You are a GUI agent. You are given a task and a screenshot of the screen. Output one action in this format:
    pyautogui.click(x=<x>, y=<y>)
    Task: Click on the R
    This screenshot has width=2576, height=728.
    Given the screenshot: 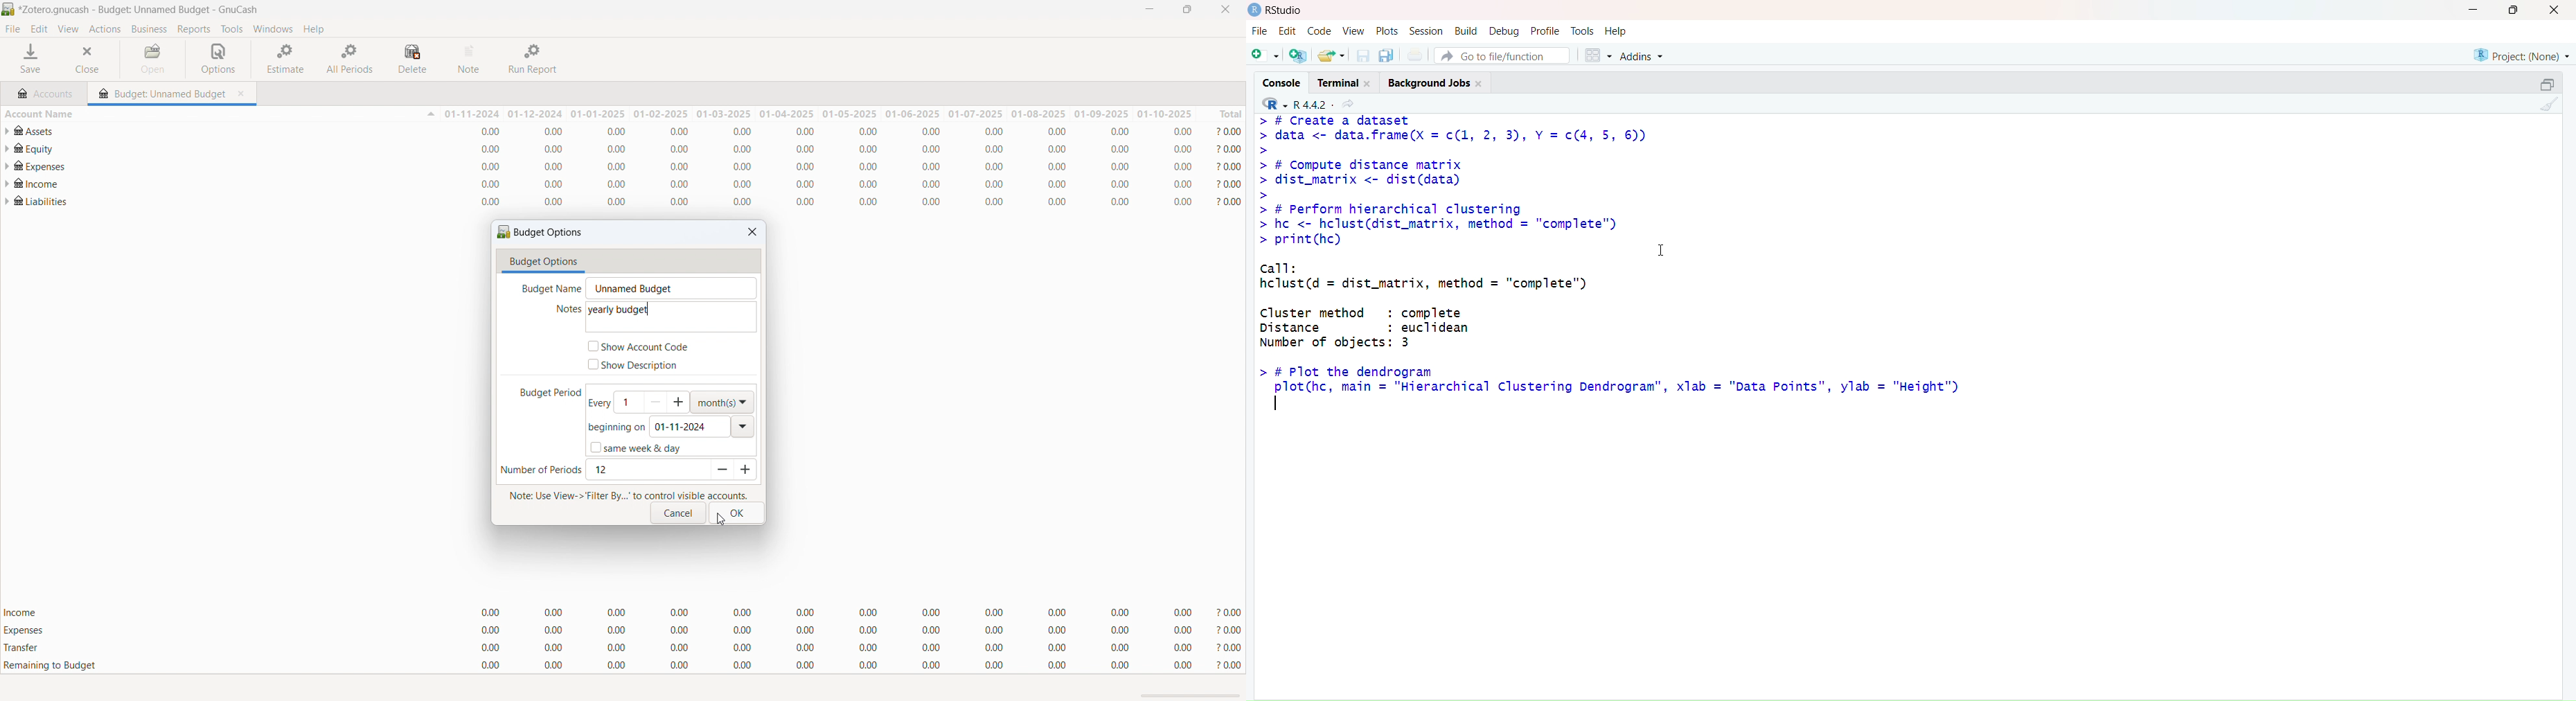 What is the action you would take?
    pyautogui.click(x=1271, y=105)
    